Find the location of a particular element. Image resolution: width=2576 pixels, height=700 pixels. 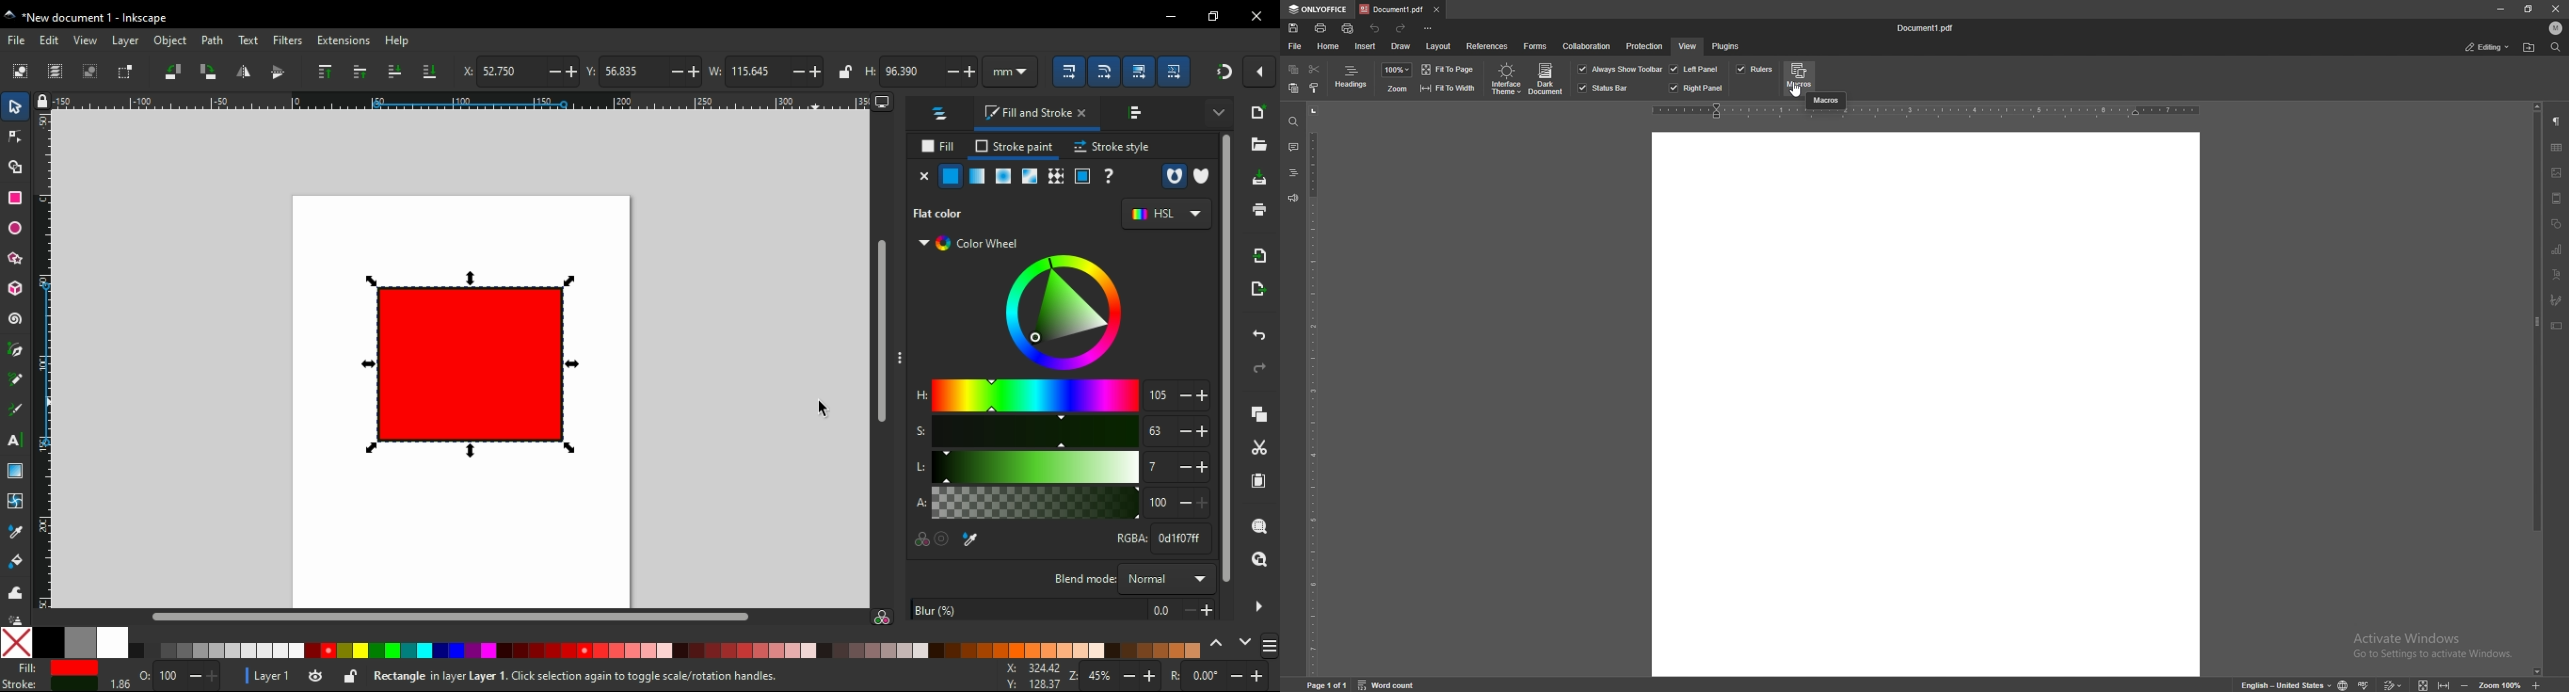

normal is located at coordinates (1167, 578).